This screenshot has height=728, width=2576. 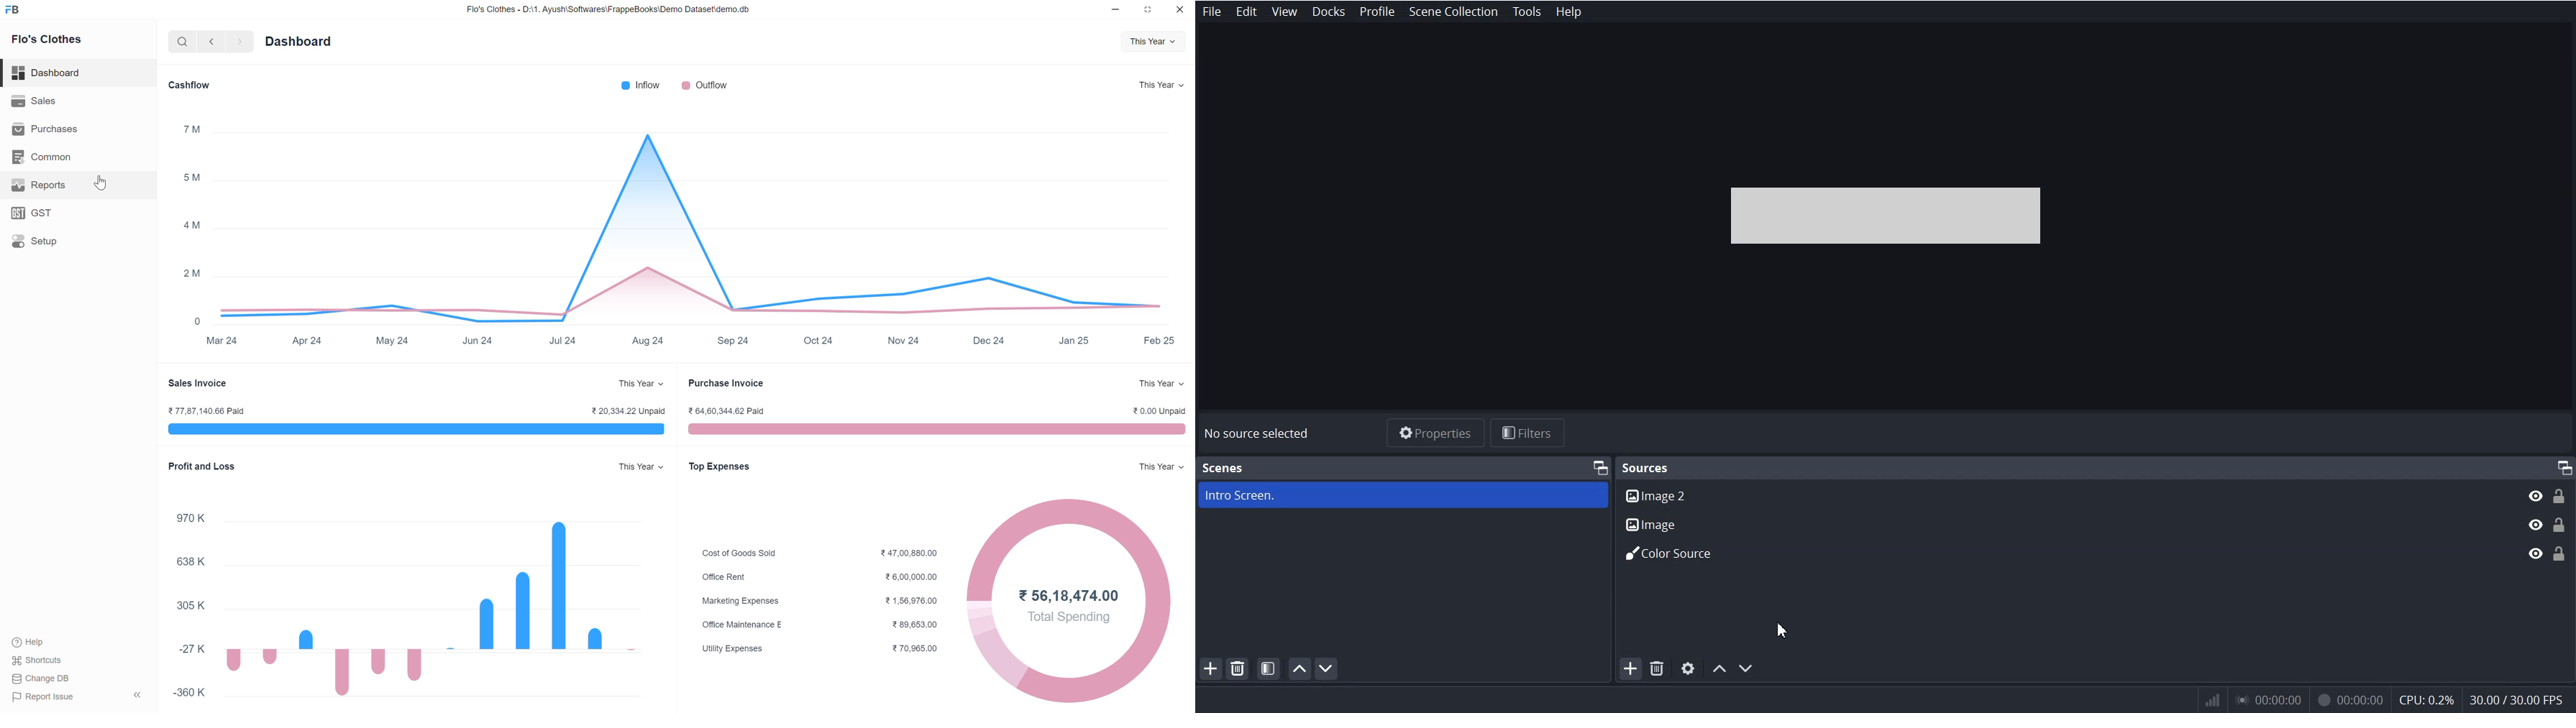 I want to click on jan 25, so click(x=1074, y=341).